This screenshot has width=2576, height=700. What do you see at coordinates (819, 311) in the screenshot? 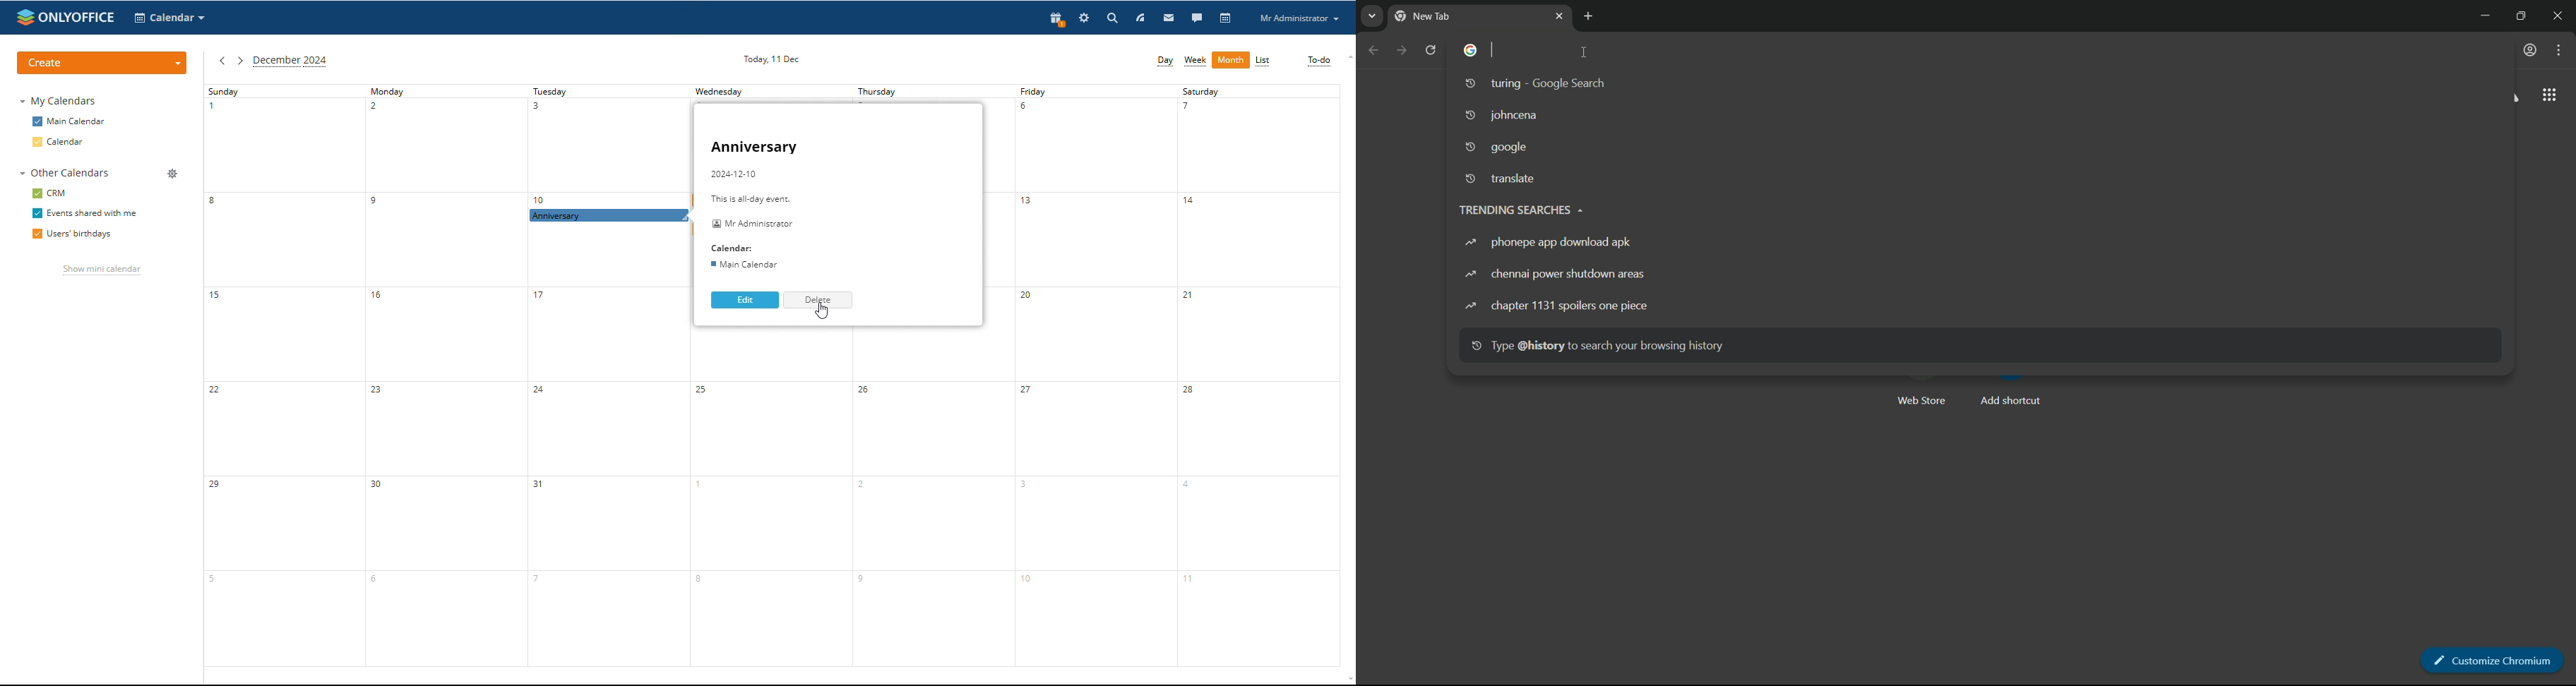
I see `mouse pointer` at bounding box center [819, 311].